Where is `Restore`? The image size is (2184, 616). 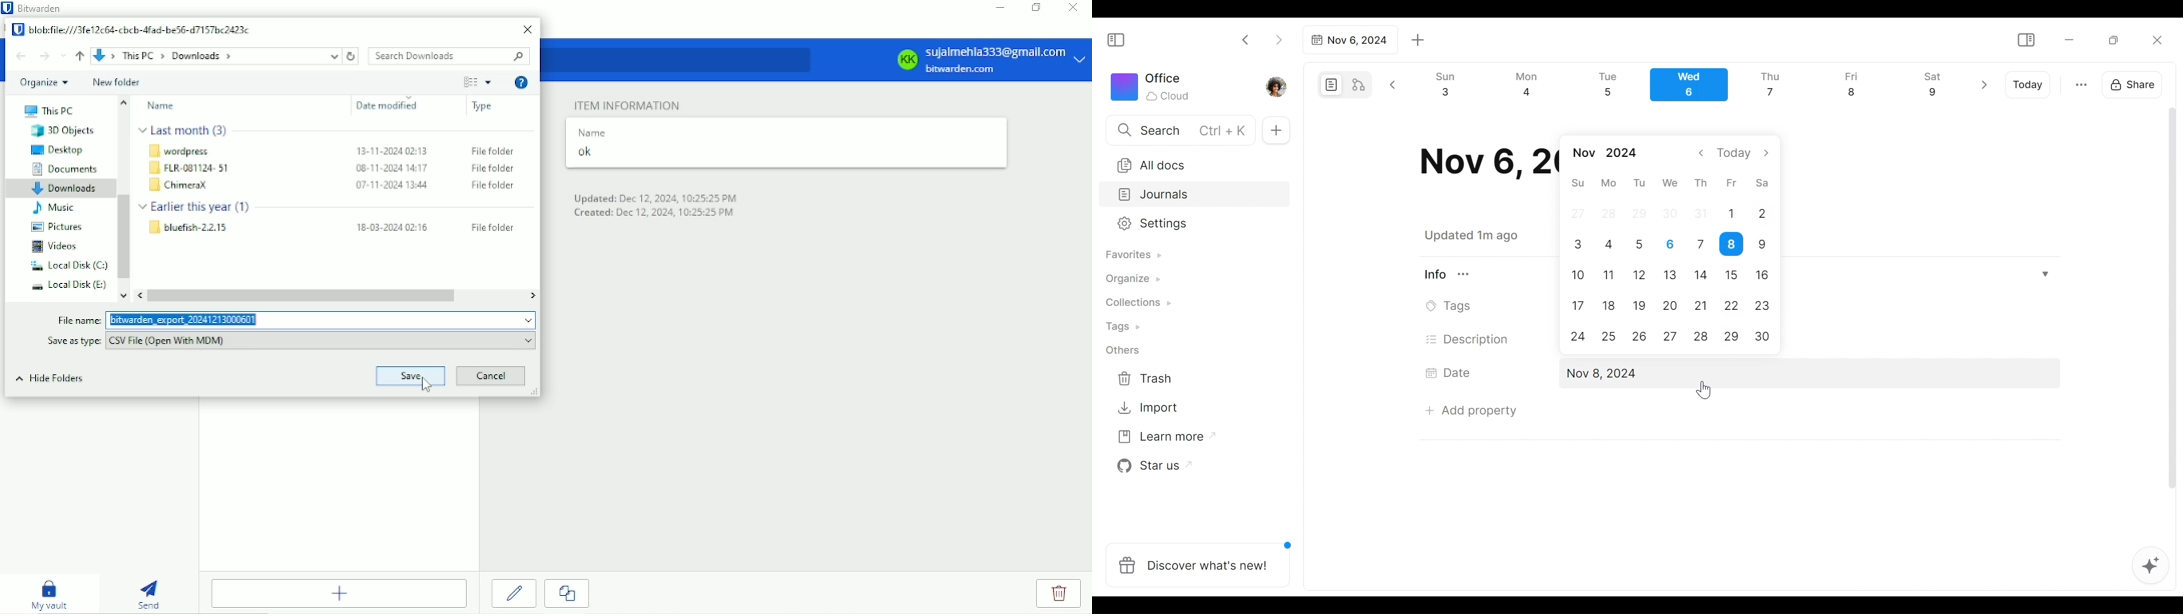 Restore is located at coordinates (2118, 39).